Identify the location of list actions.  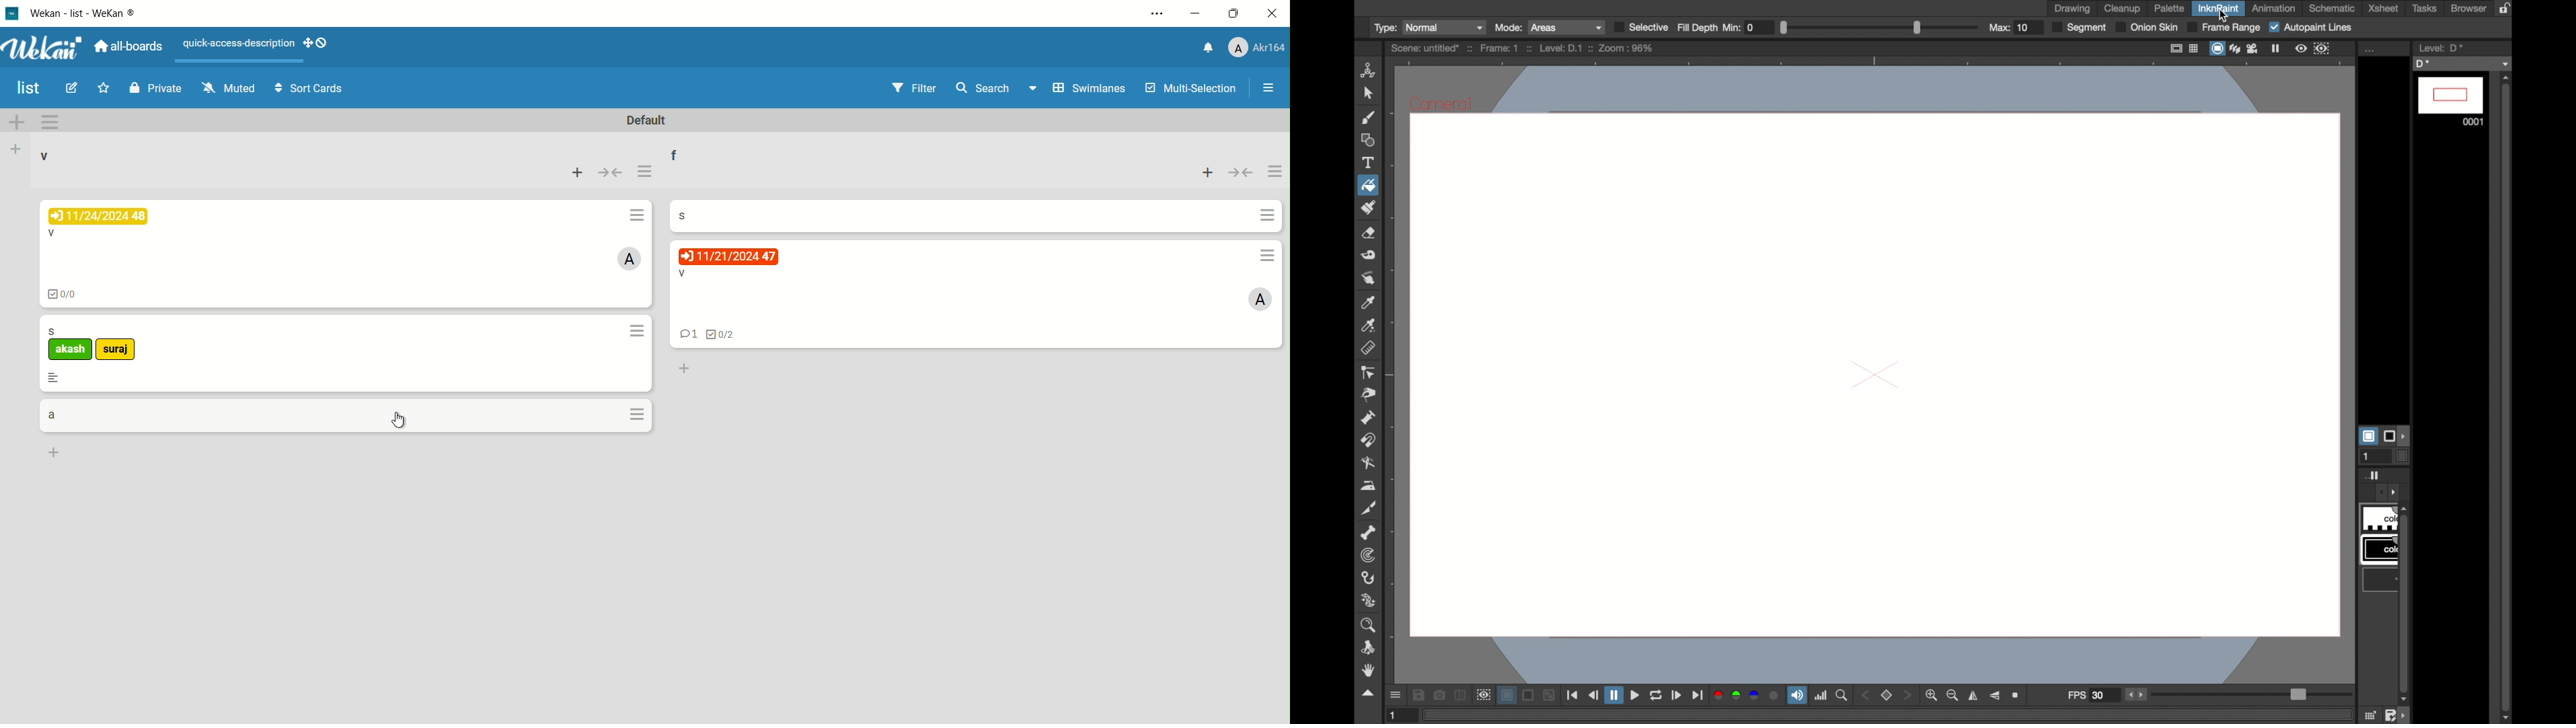
(646, 172).